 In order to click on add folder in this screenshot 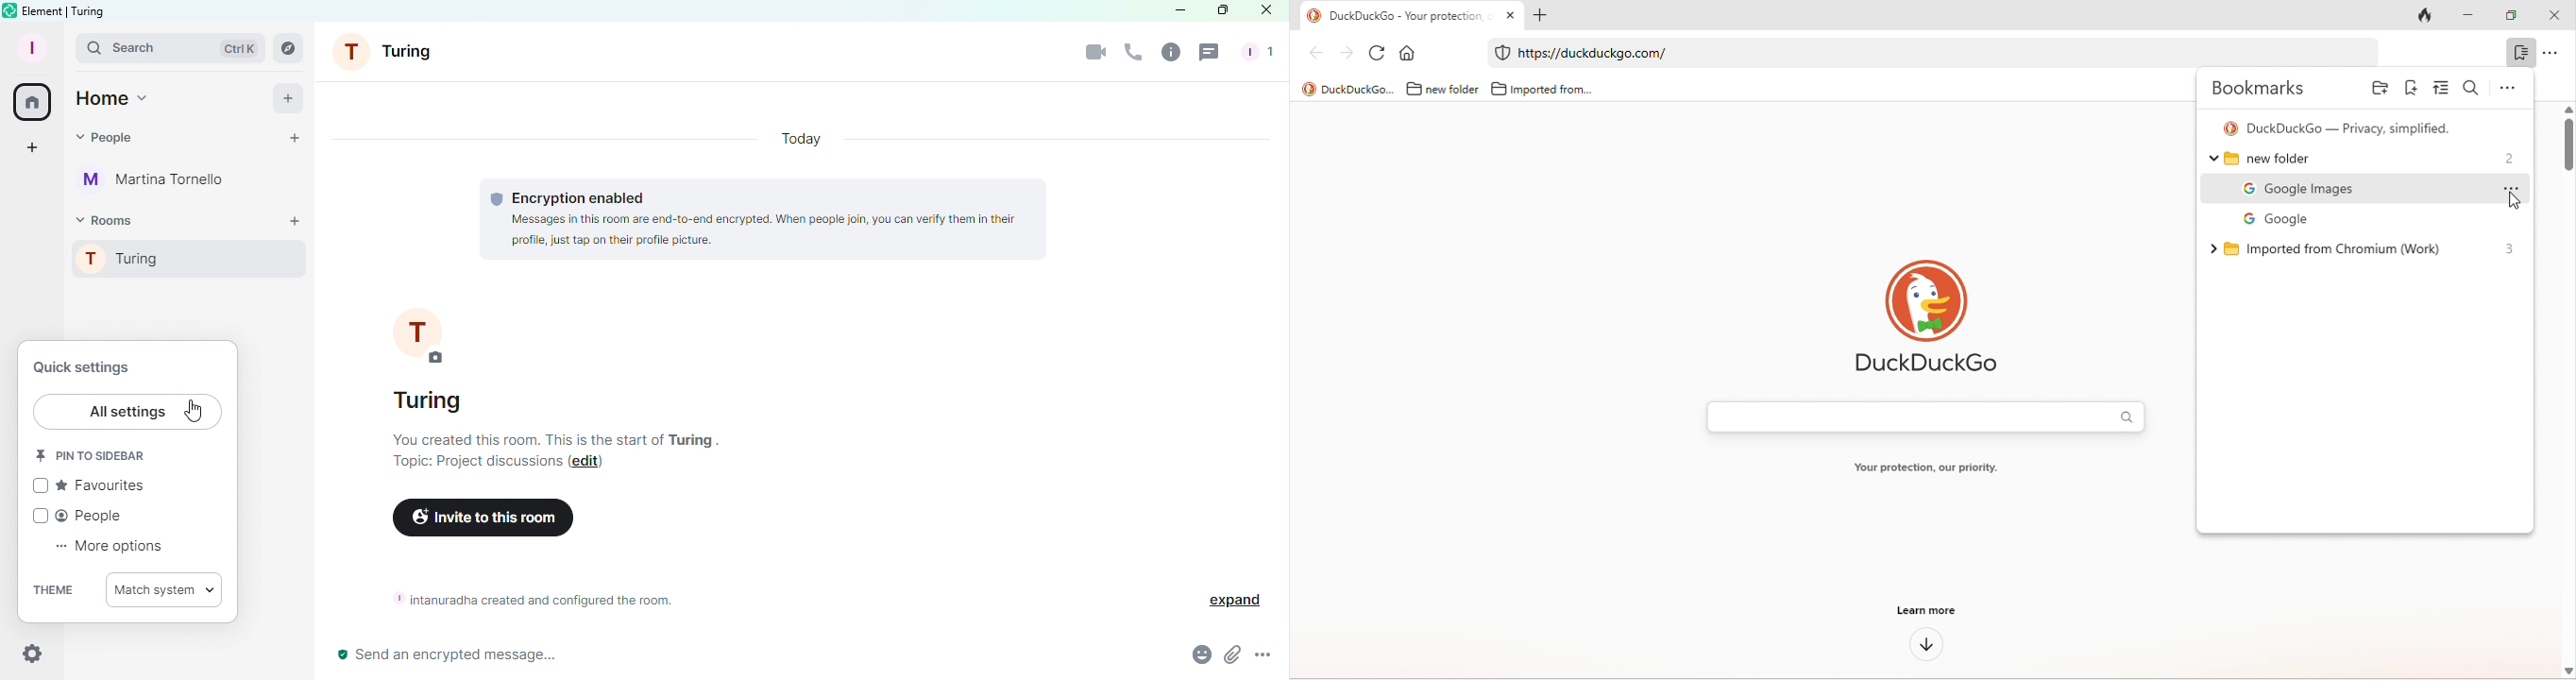, I will do `click(2378, 90)`.